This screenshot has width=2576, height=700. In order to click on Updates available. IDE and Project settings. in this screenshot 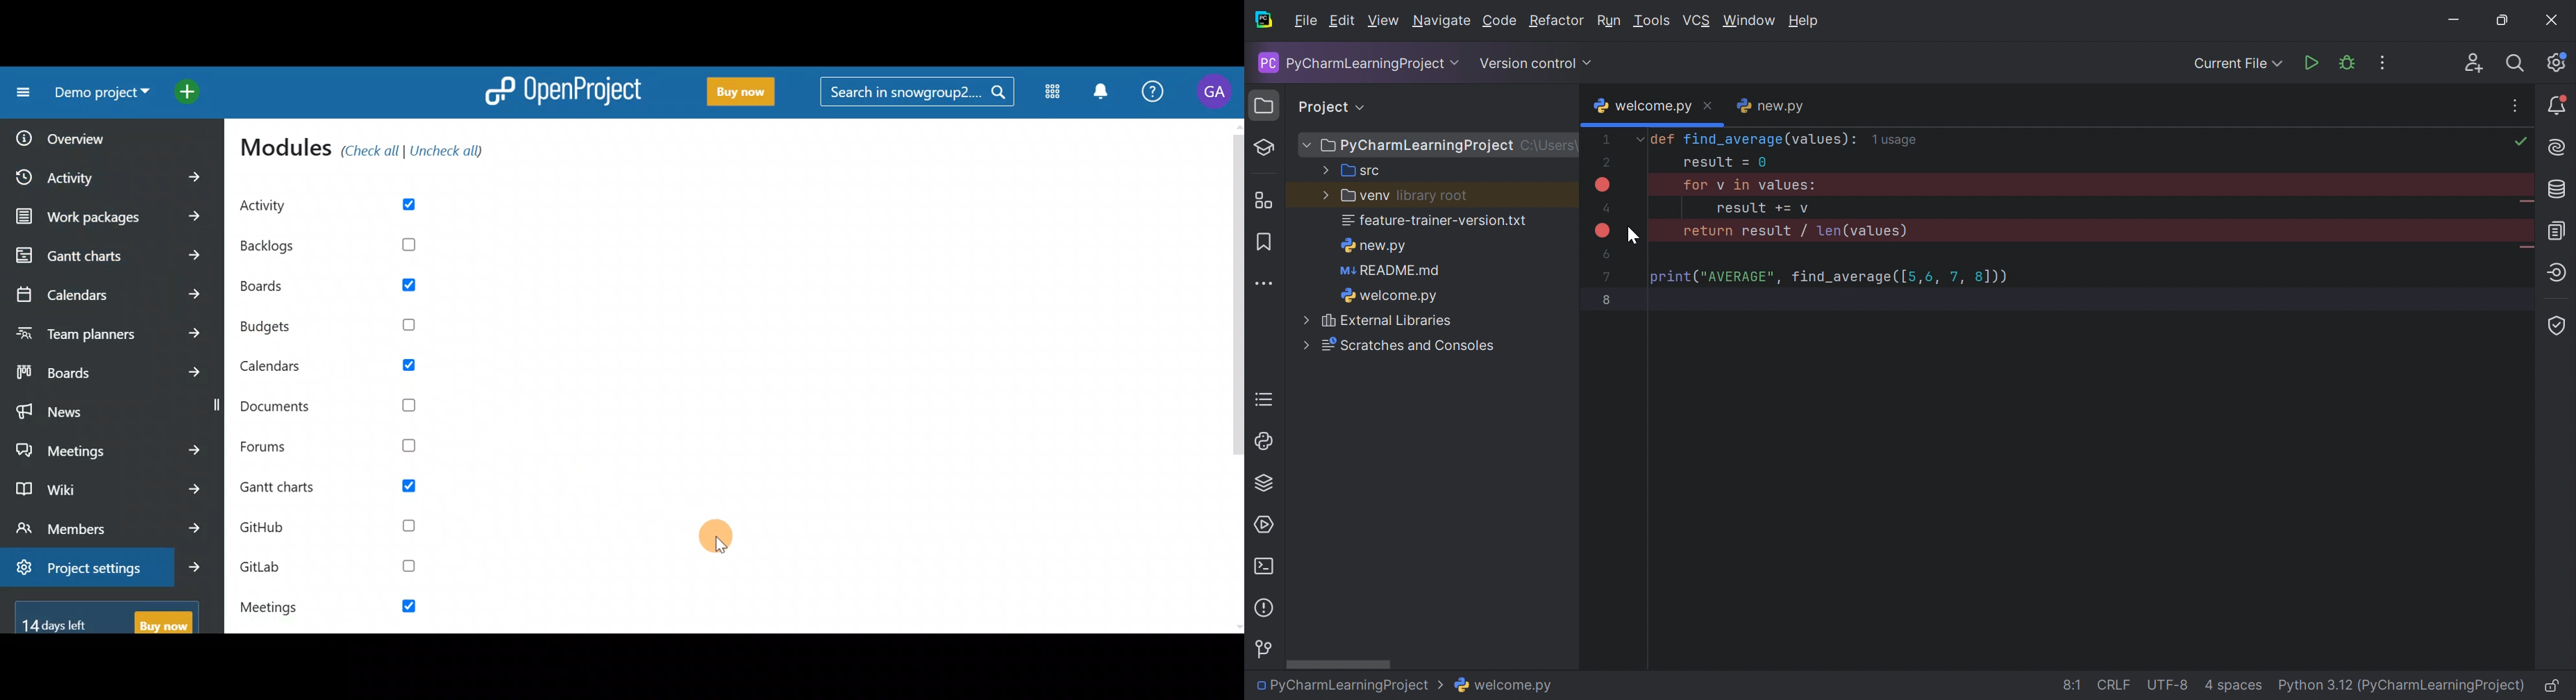, I will do `click(2558, 63)`.